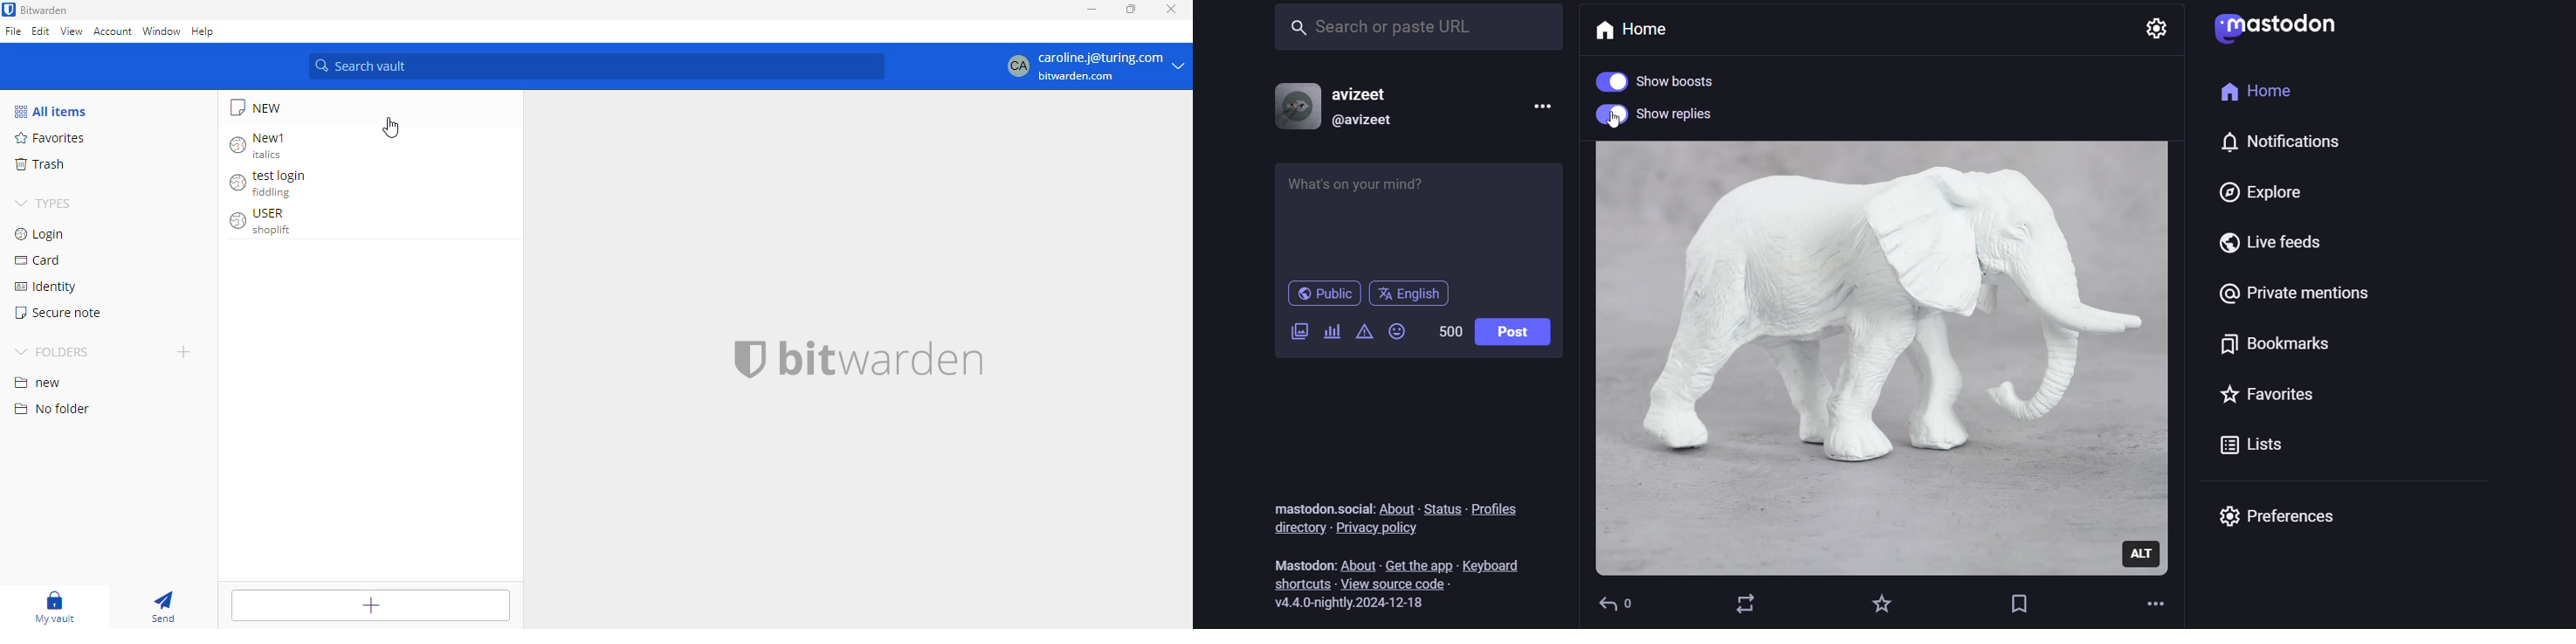 This screenshot has width=2576, height=644. What do you see at coordinates (2159, 604) in the screenshot?
I see `more` at bounding box center [2159, 604].